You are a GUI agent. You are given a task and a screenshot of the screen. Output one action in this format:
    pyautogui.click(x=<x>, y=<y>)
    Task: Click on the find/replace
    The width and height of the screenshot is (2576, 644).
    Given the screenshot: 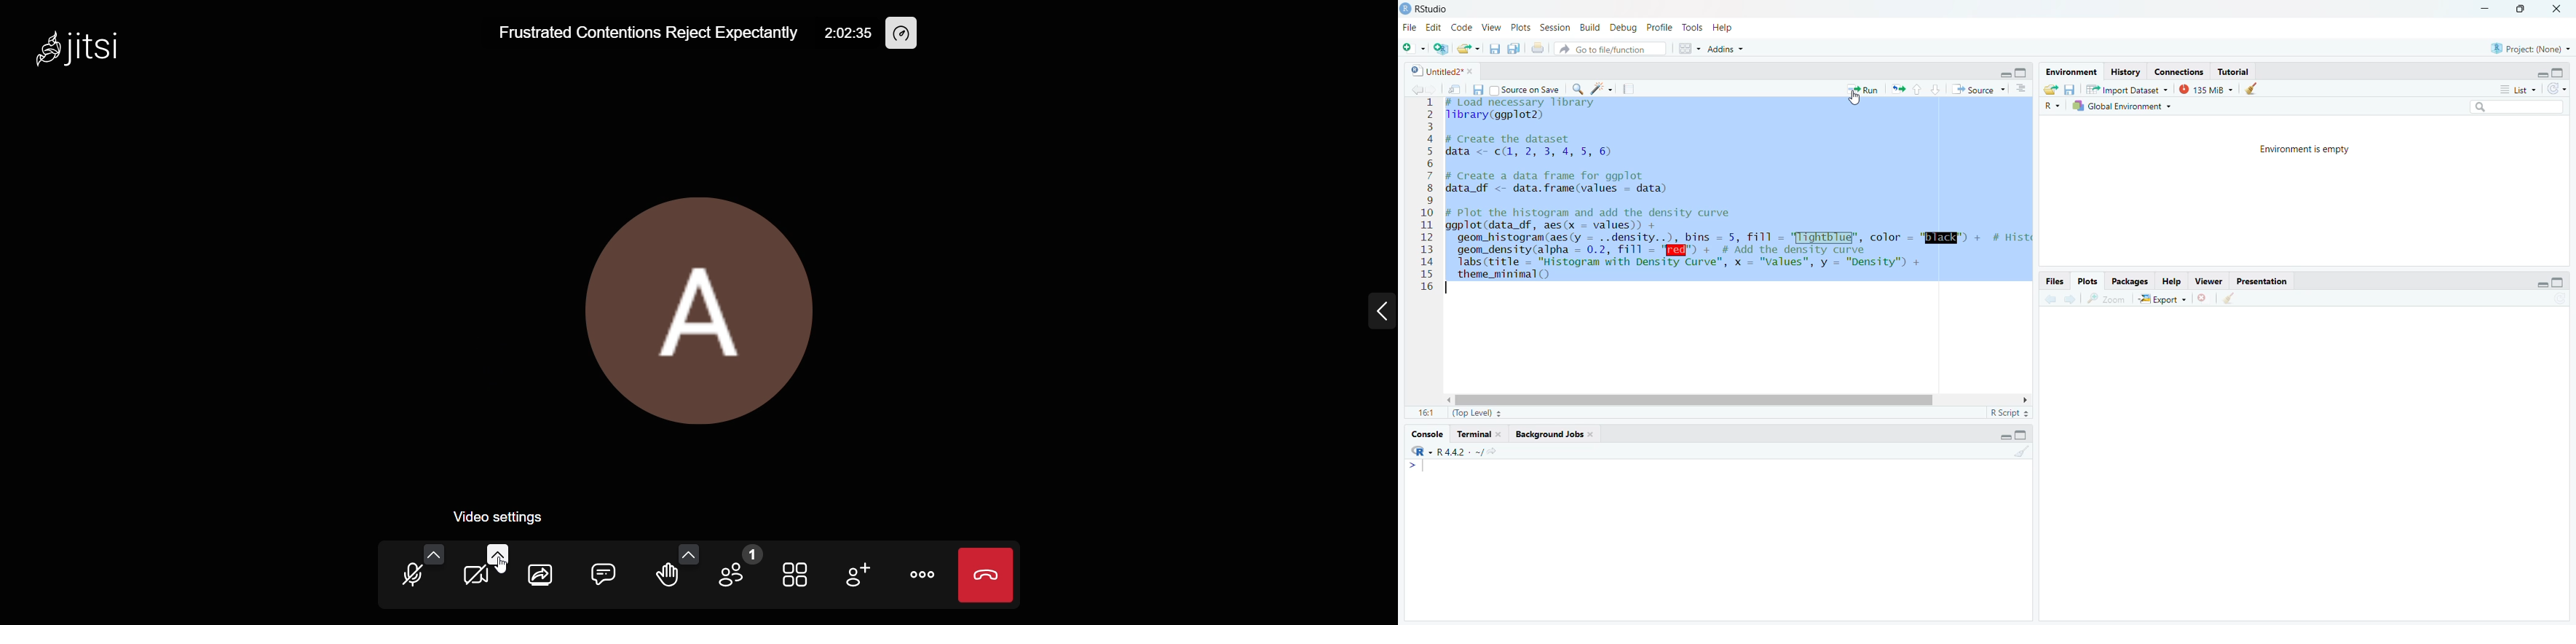 What is the action you would take?
    pyautogui.click(x=1580, y=89)
    